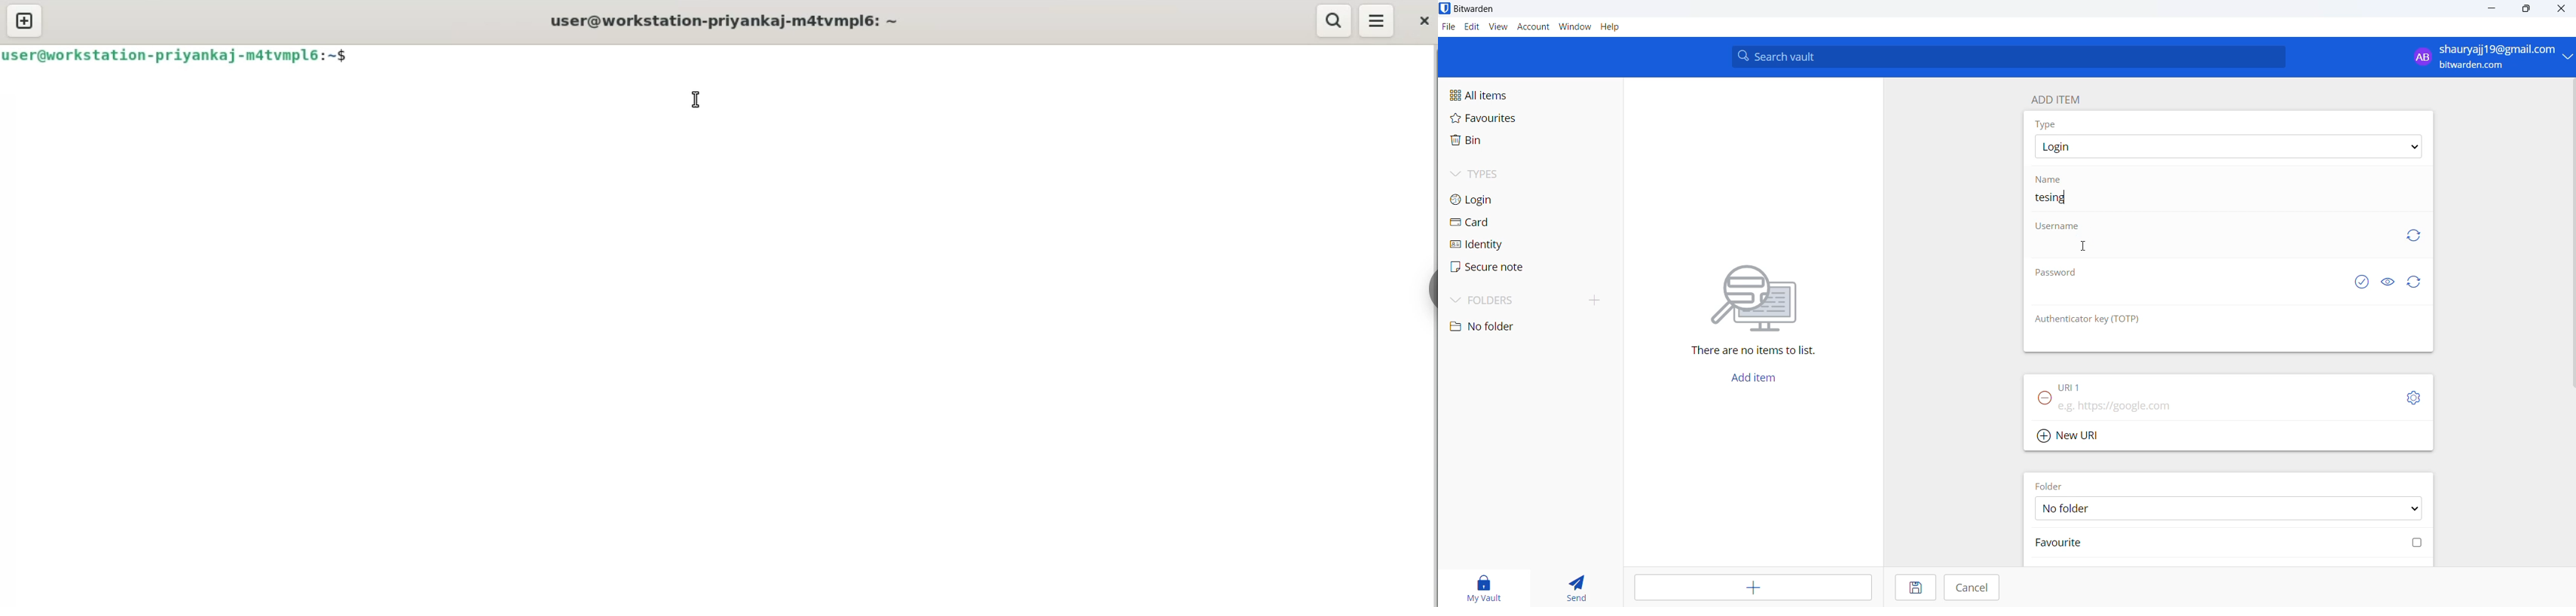 Image resolution: width=2576 pixels, height=616 pixels. Describe the element at coordinates (2574, 233) in the screenshot. I see `scrollbar` at that location.